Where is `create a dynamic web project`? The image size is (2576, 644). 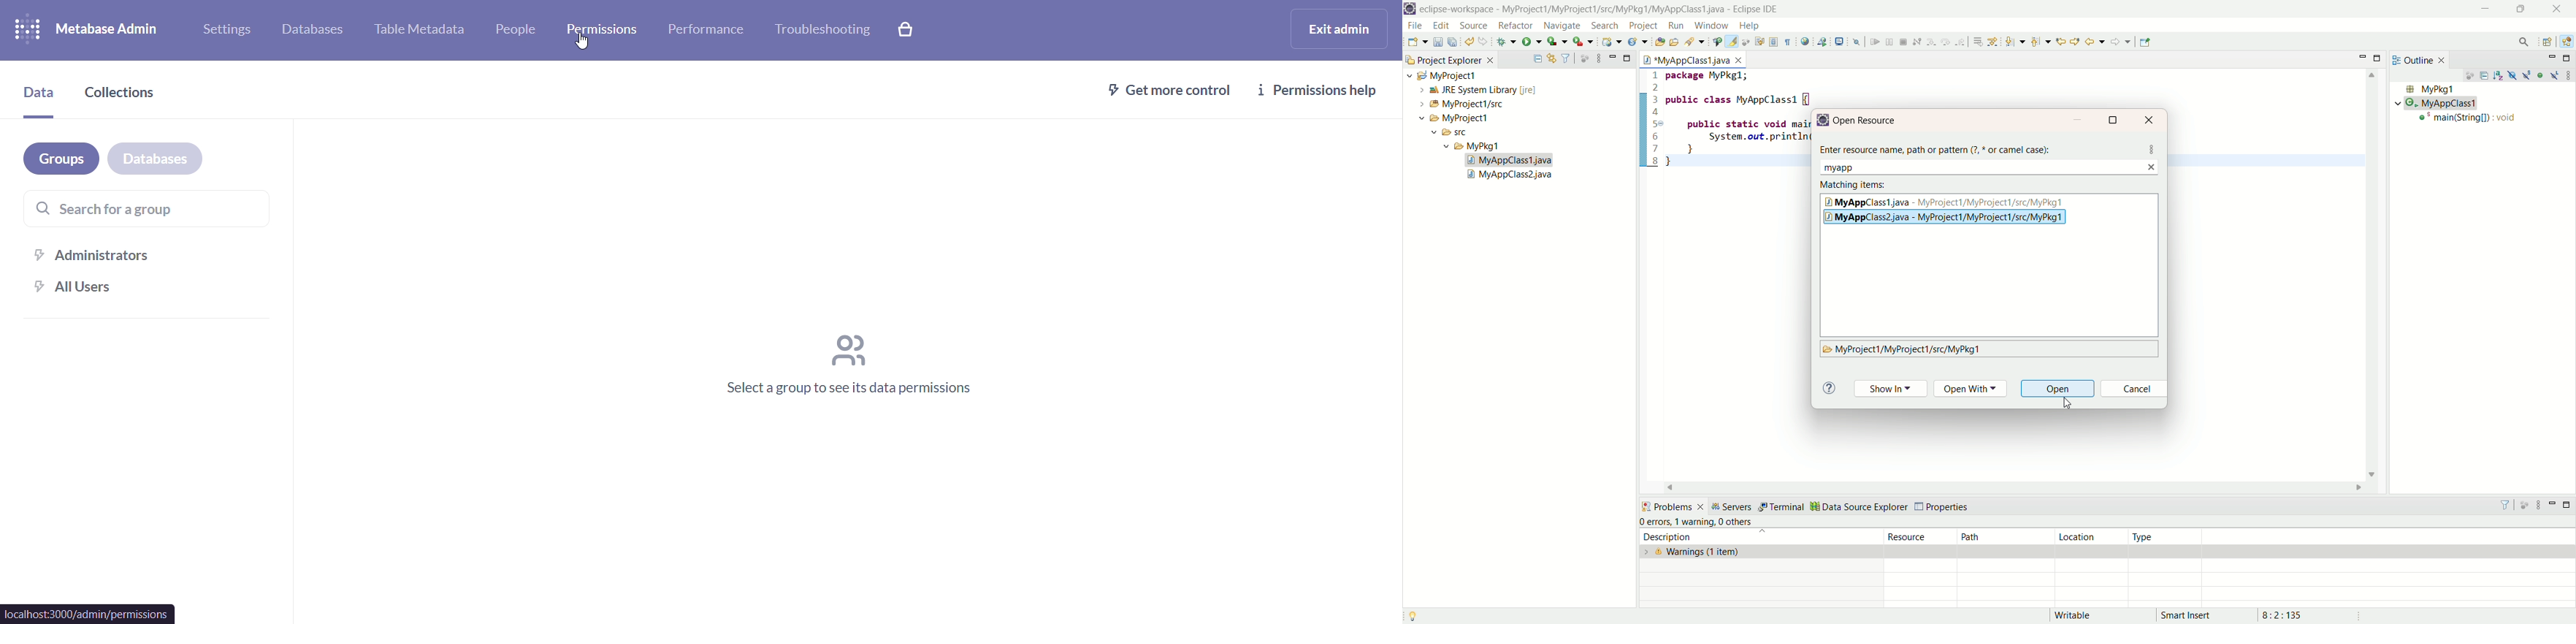
create a dynamic web project is located at coordinates (1612, 42).